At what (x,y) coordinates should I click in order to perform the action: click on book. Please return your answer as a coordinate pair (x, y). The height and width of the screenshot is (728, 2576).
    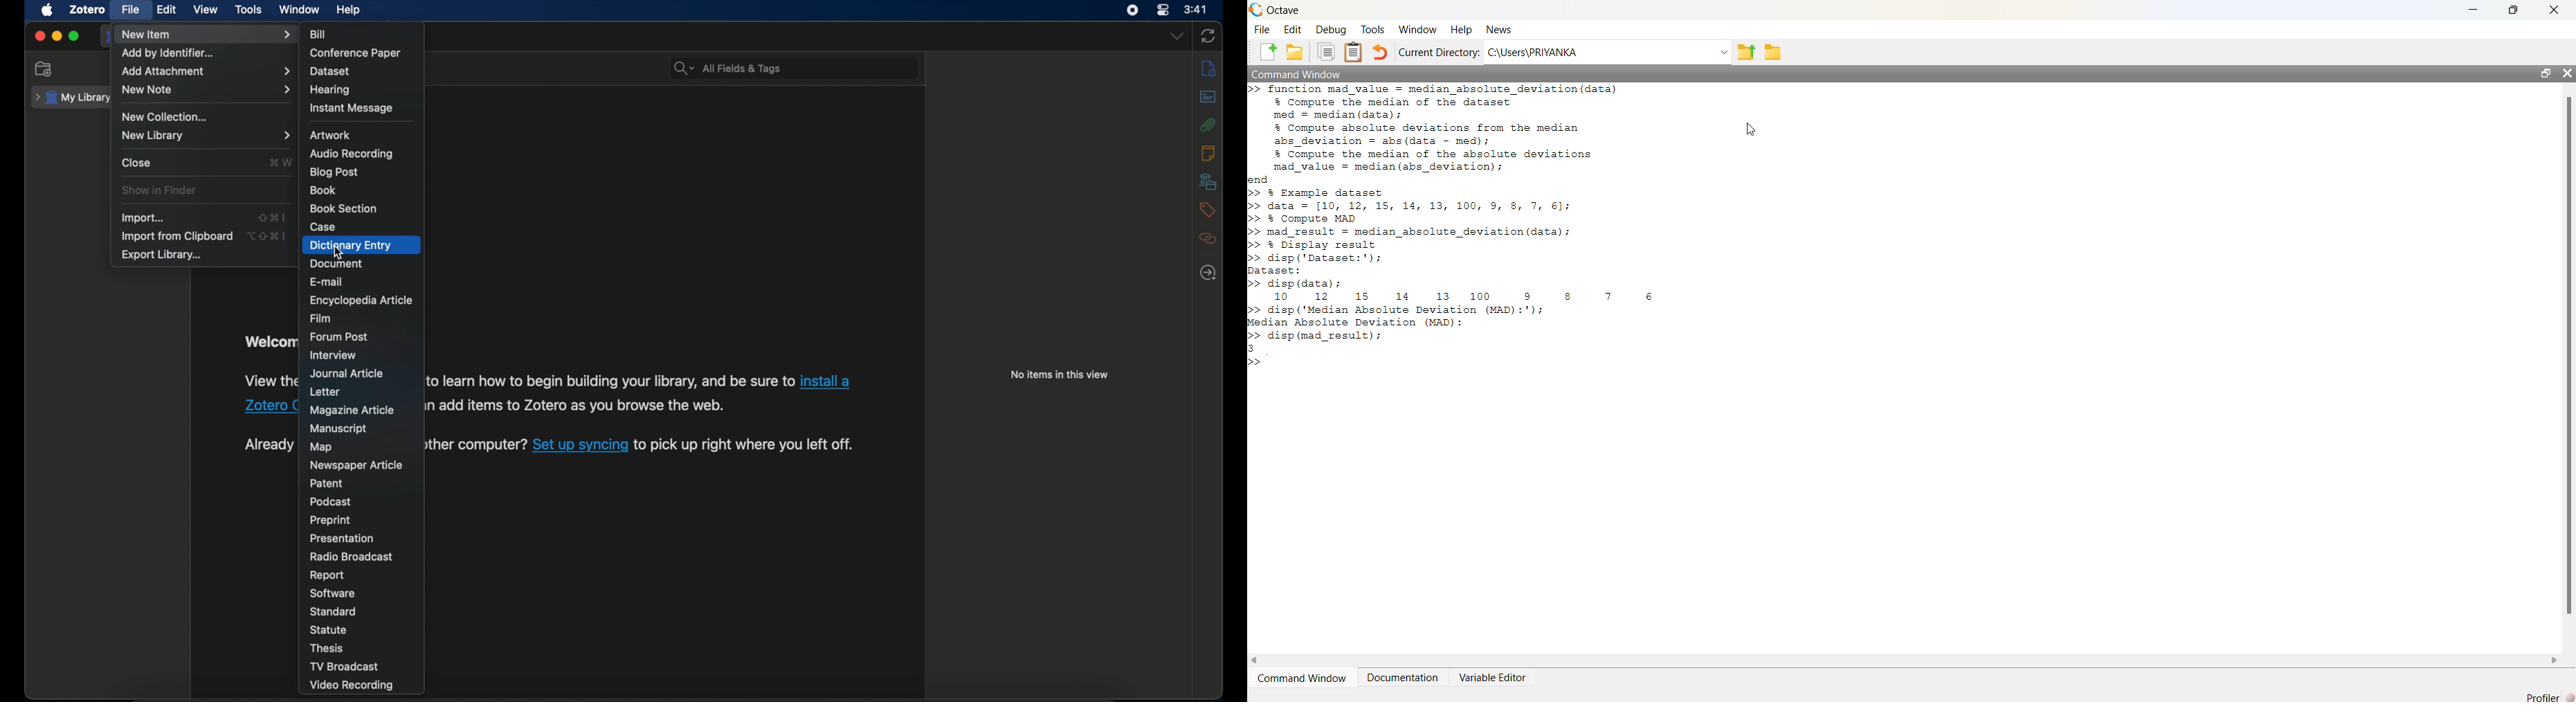
    Looking at the image, I should click on (324, 190).